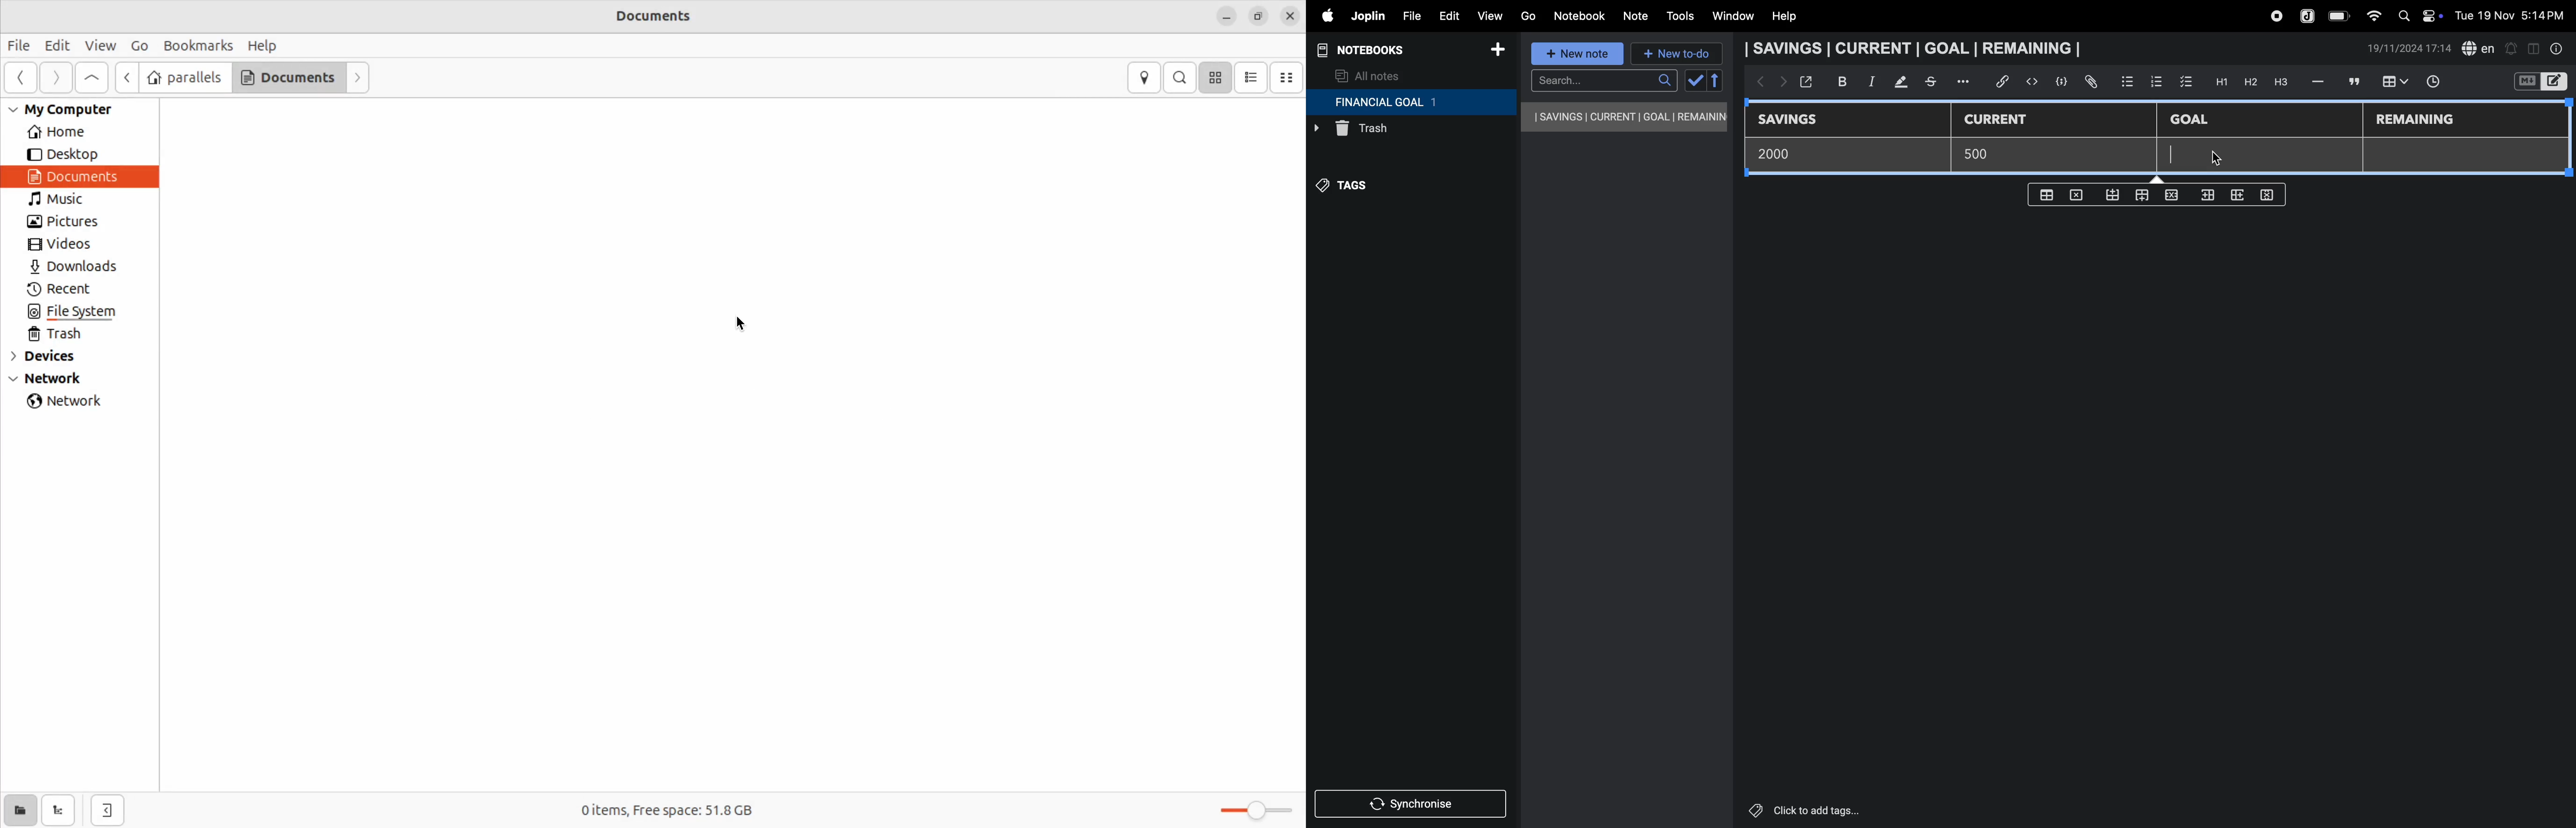  I want to click on click to add tags, so click(1831, 809).